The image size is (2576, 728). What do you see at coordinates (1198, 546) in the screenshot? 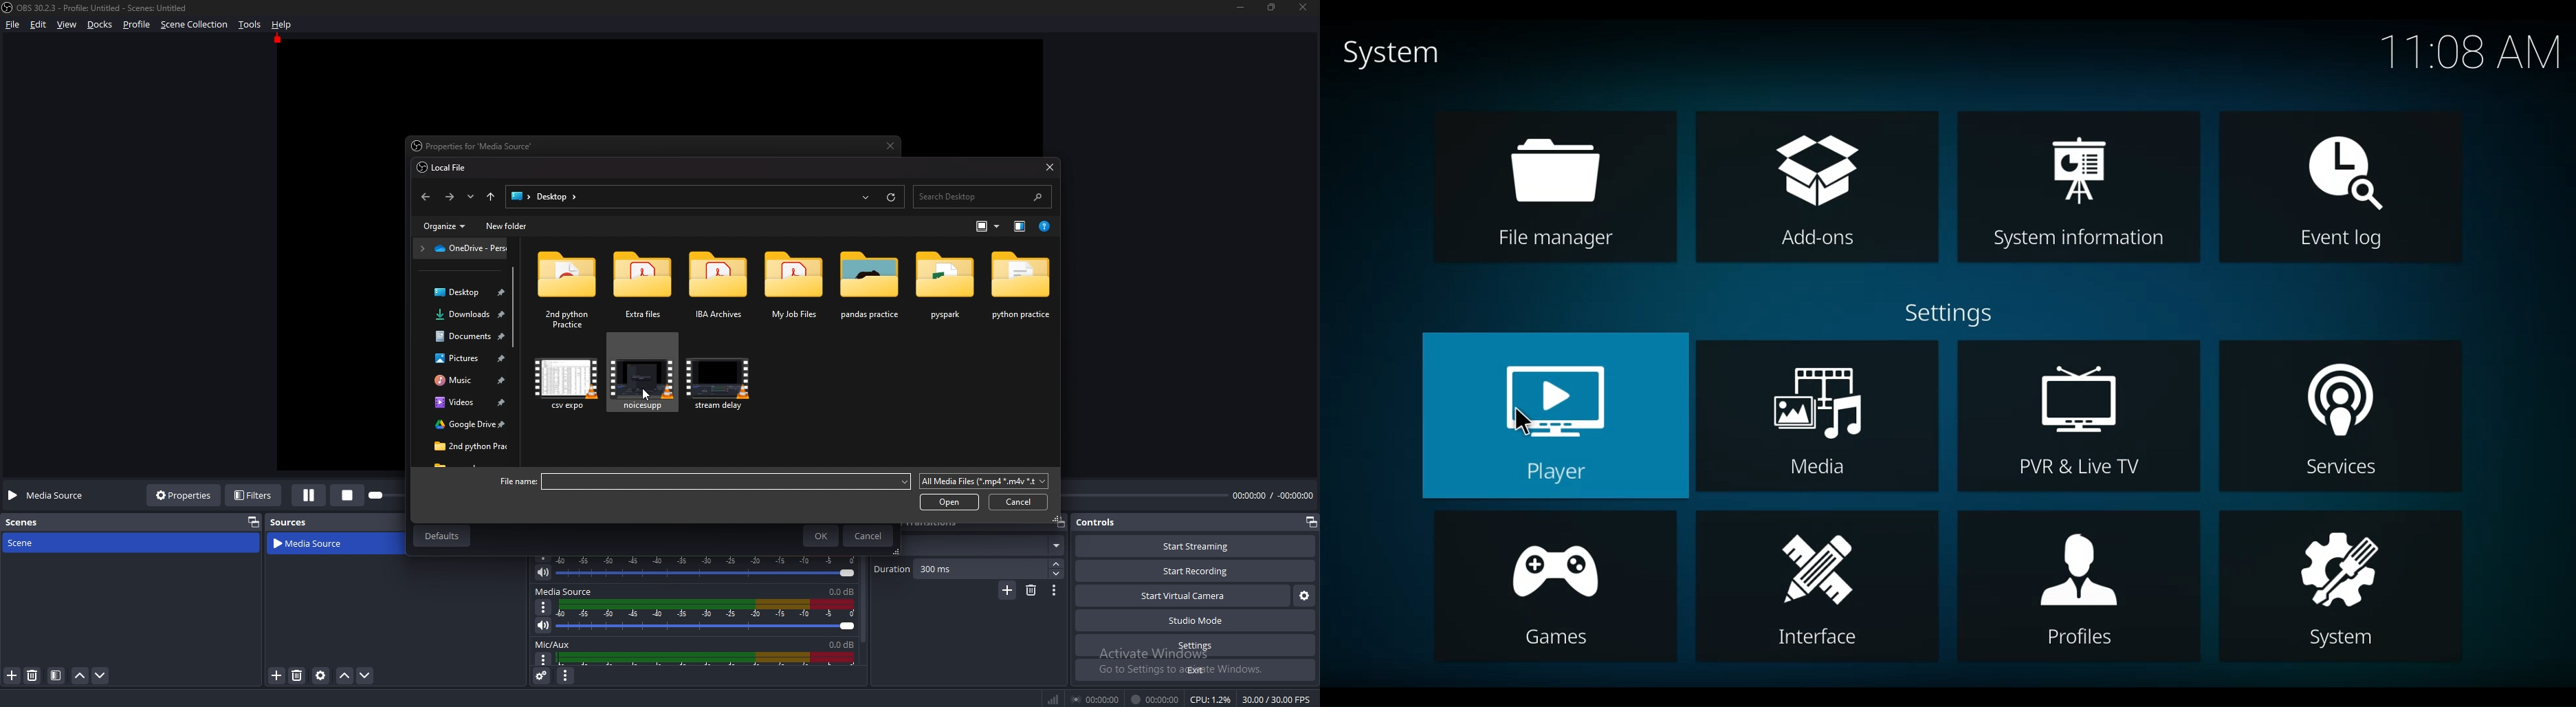
I see `Start streaming` at bounding box center [1198, 546].